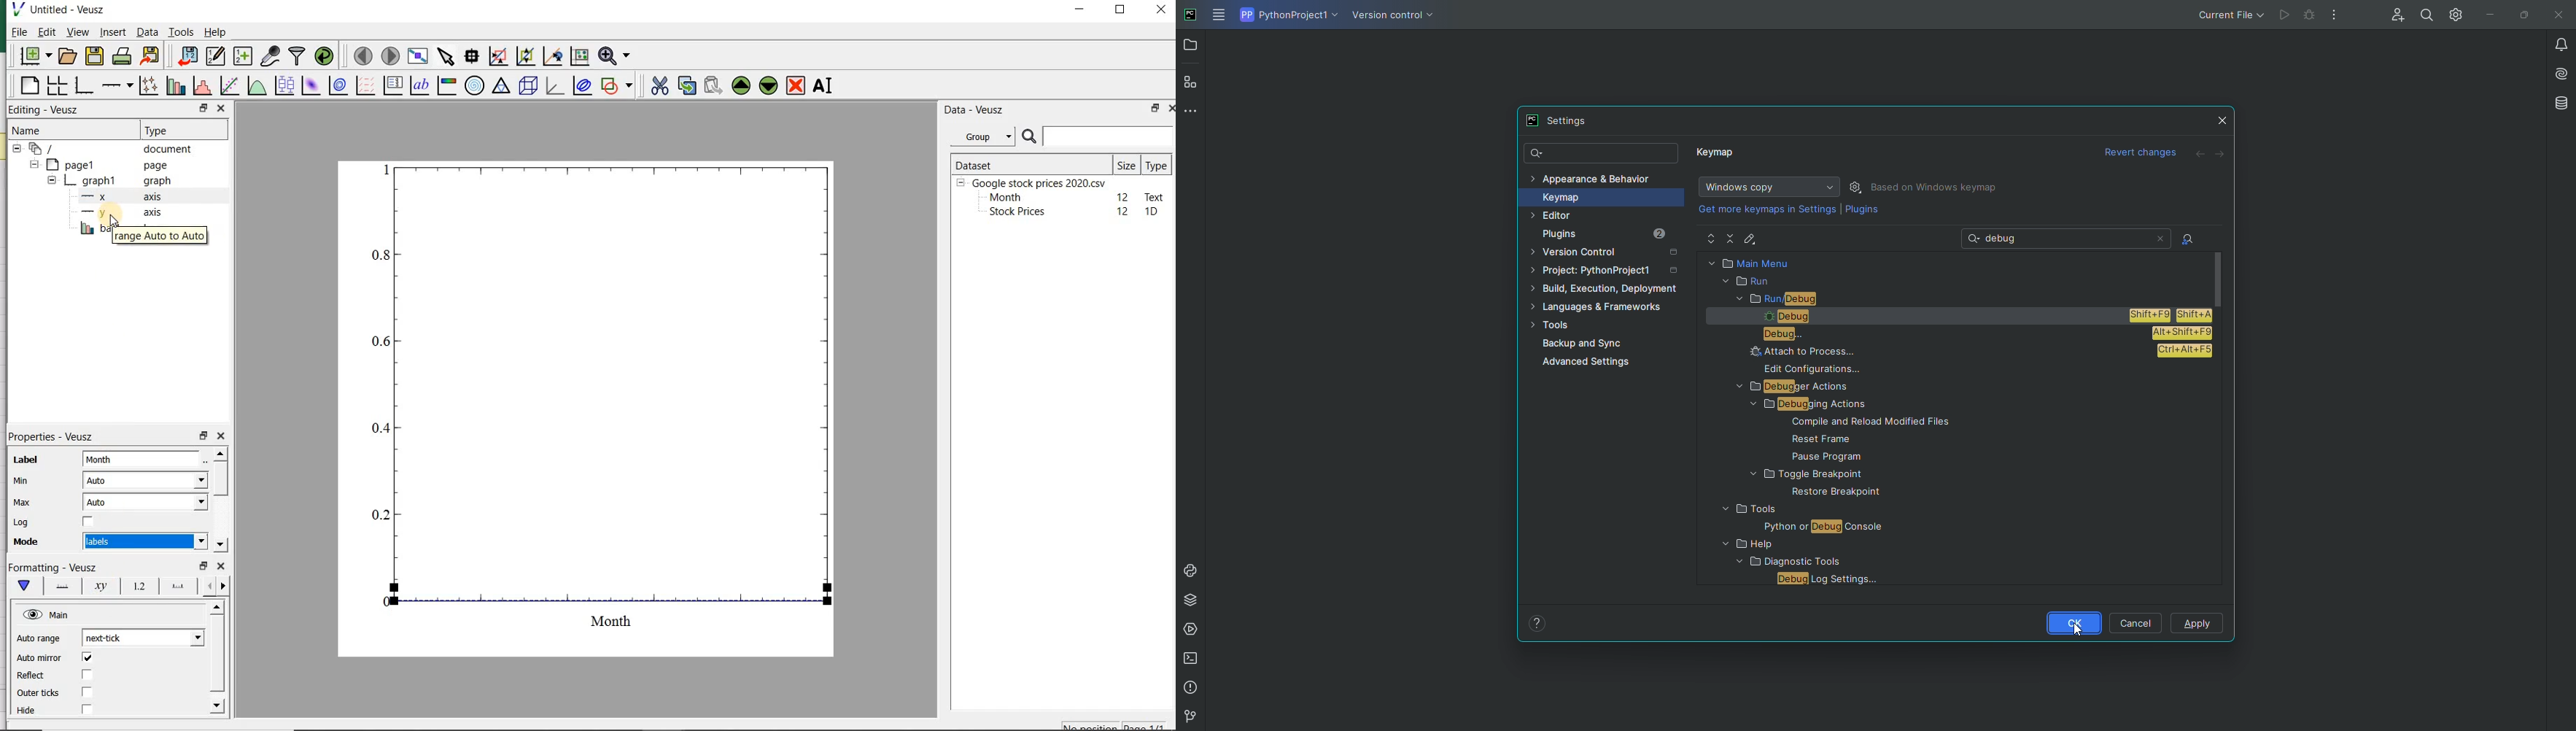  What do you see at coordinates (1822, 492) in the screenshot?
I see `FILE NAME` at bounding box center [1822, 492].